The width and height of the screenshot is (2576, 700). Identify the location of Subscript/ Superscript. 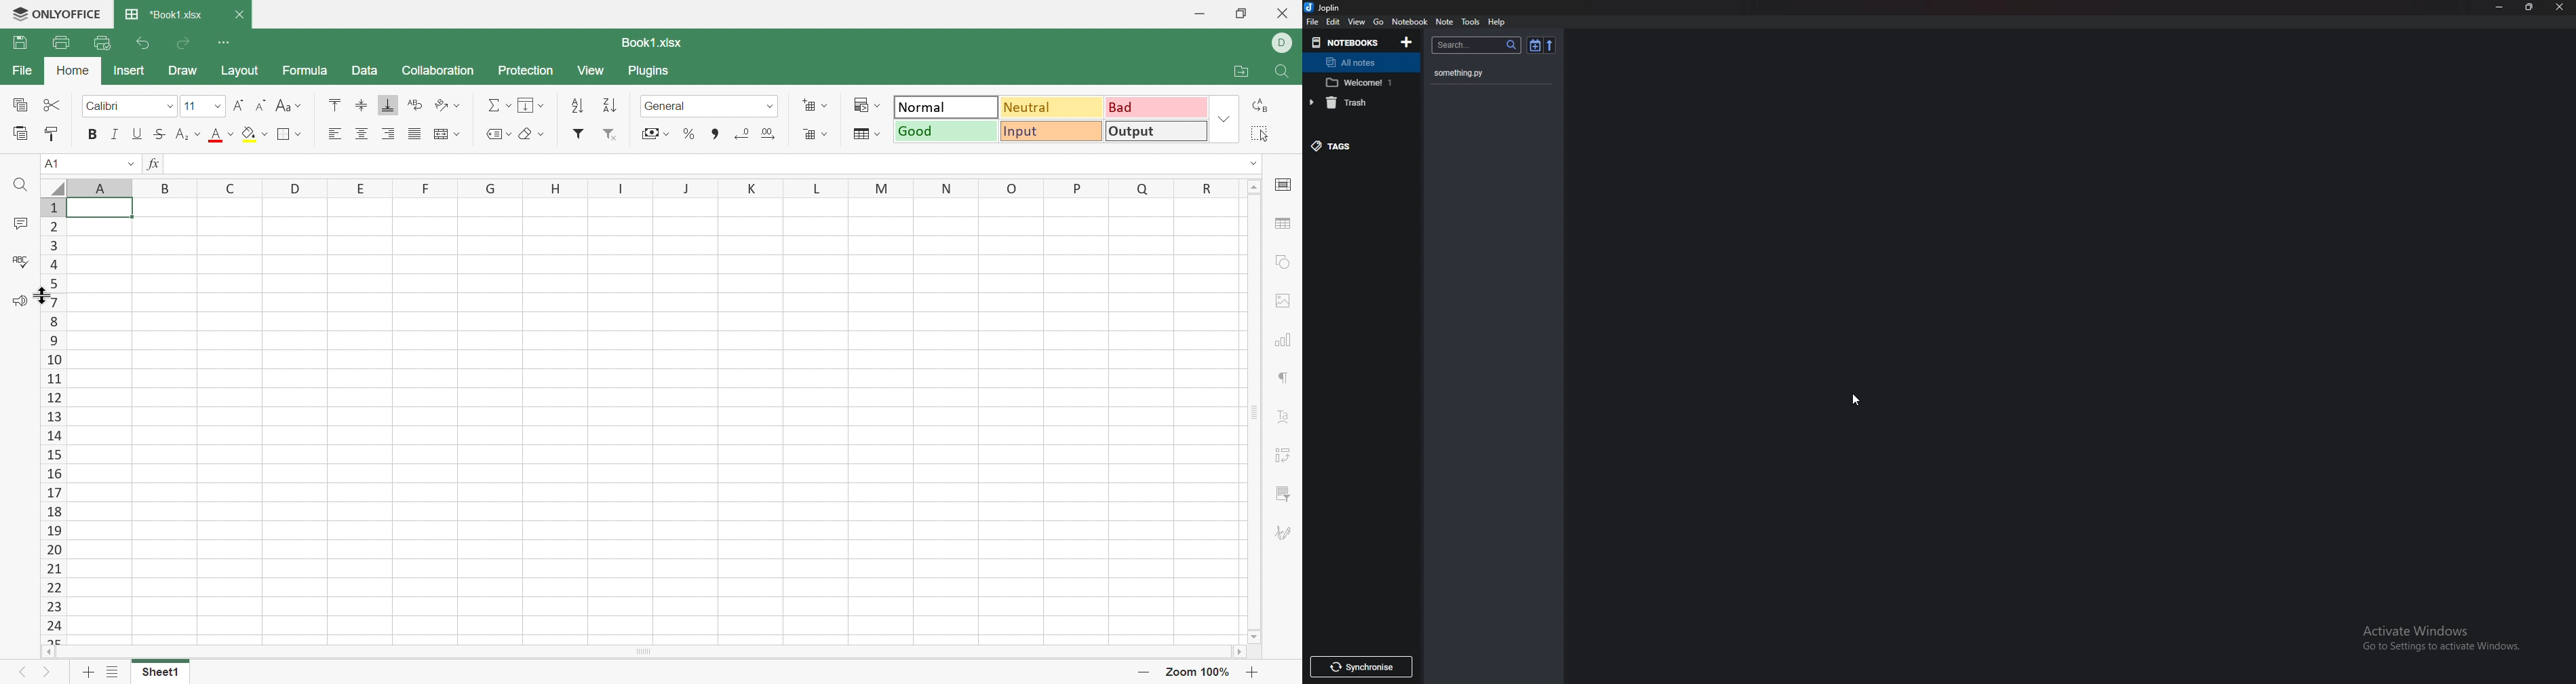
(188, 133).